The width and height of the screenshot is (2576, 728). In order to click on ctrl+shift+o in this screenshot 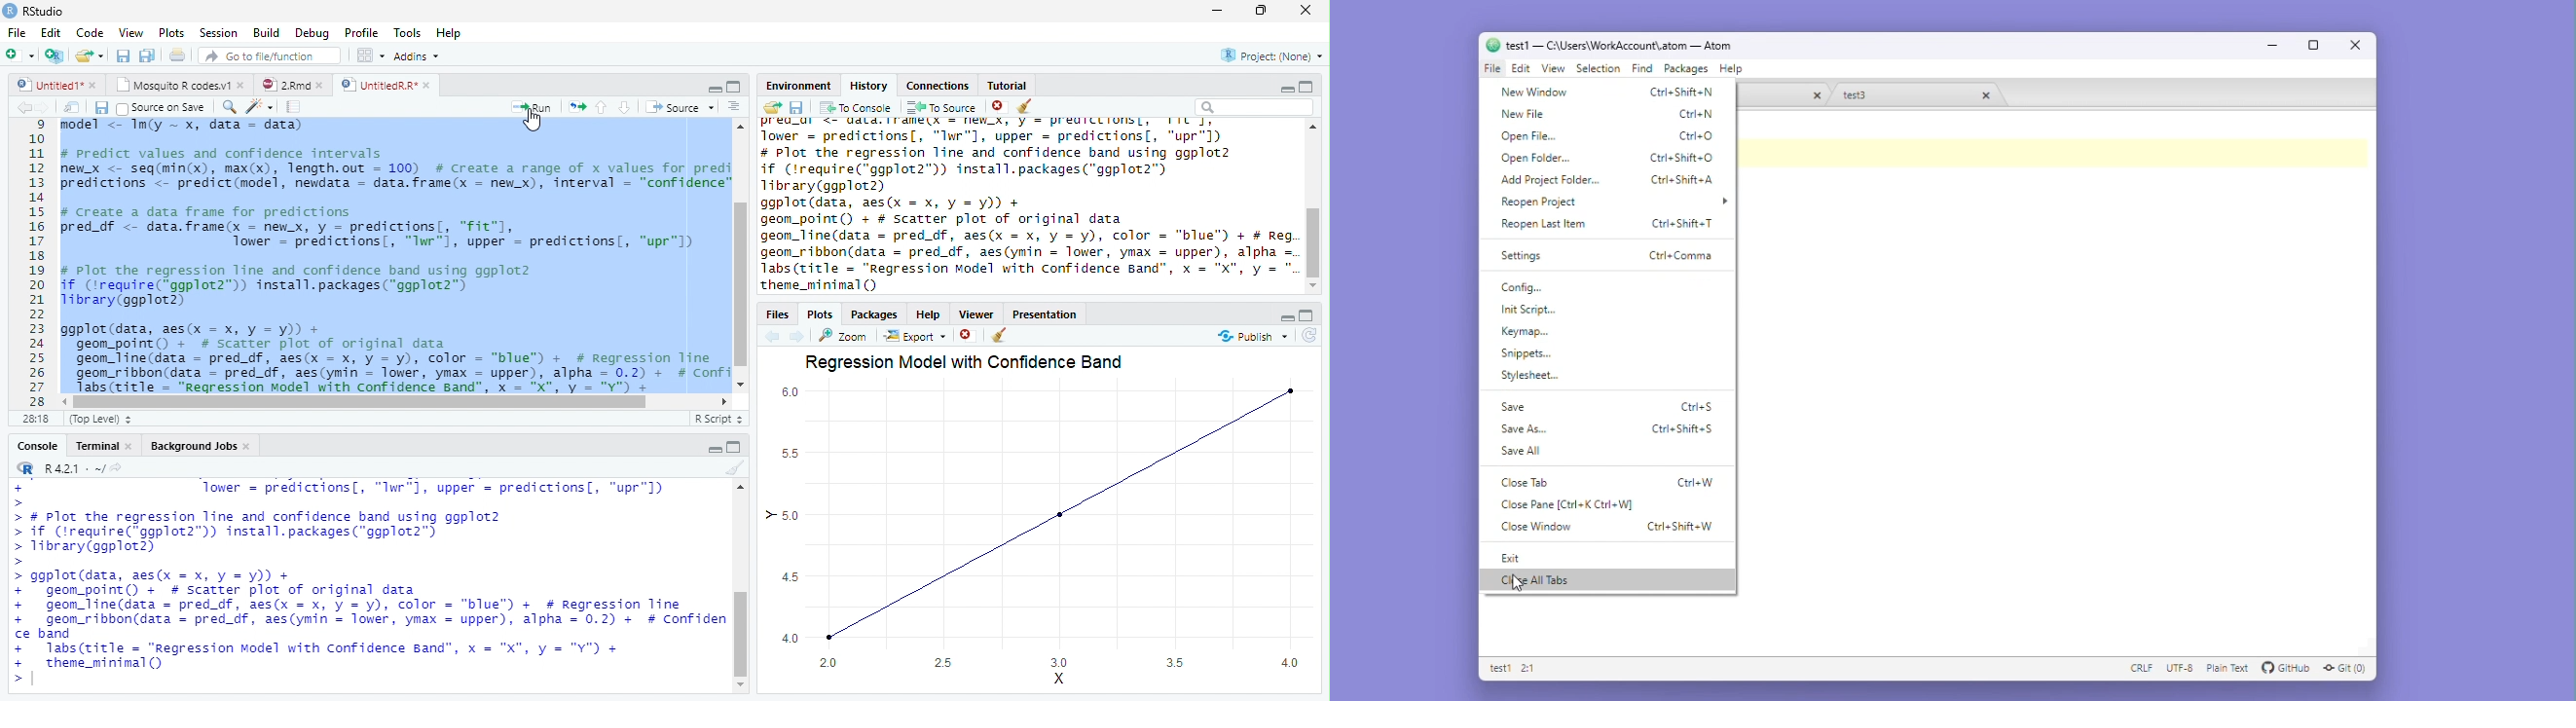, I will do `click(1682, 156)`.